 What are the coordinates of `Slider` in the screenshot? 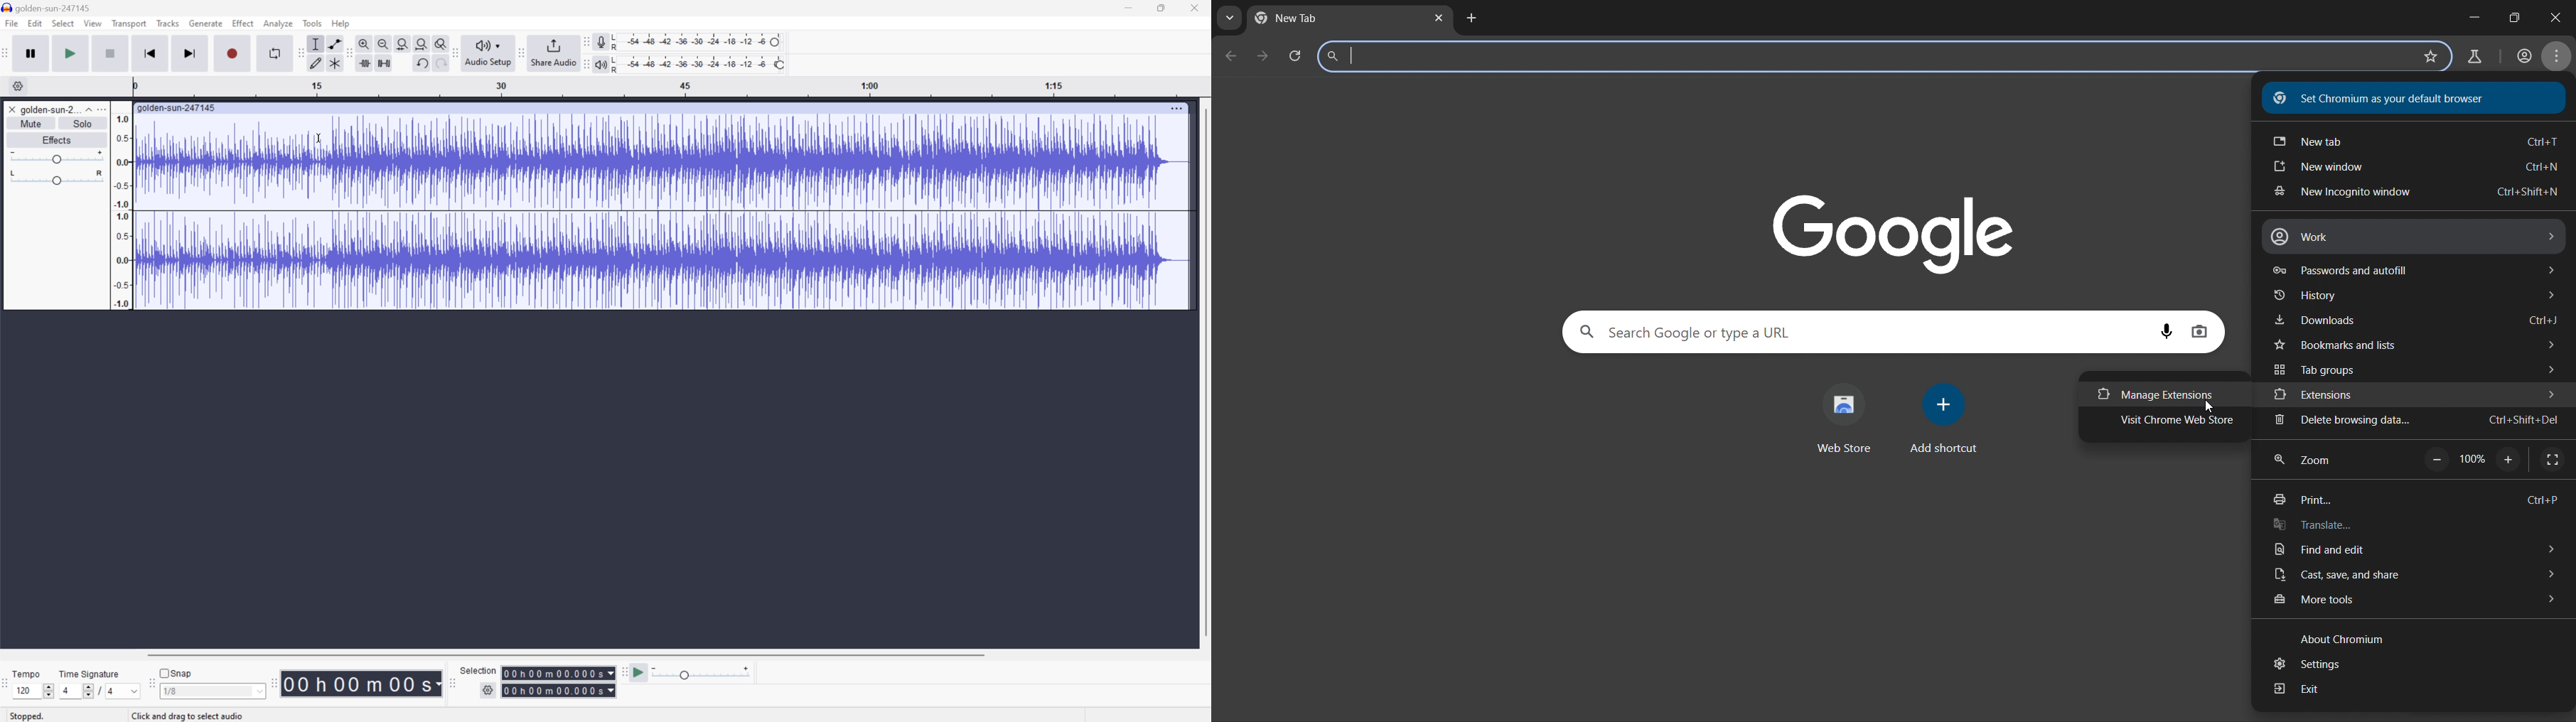 It's located at (46, 689).